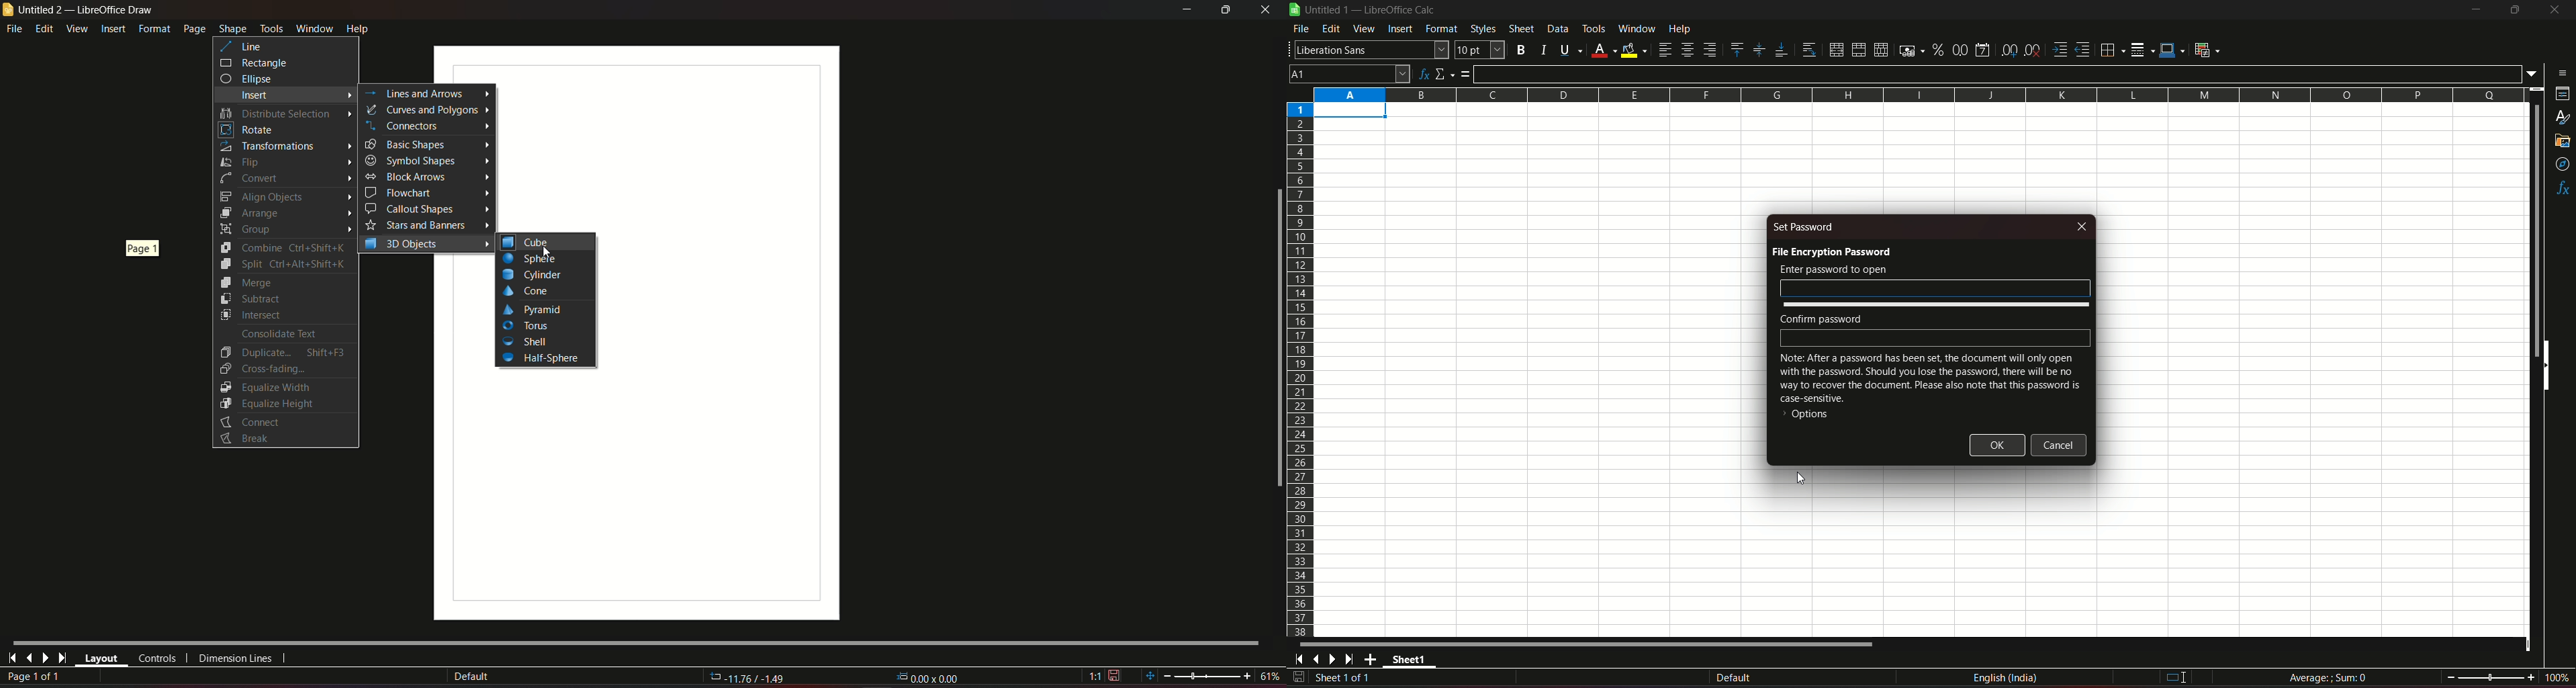  I want to click on Callout shapes, so click(410, 209).